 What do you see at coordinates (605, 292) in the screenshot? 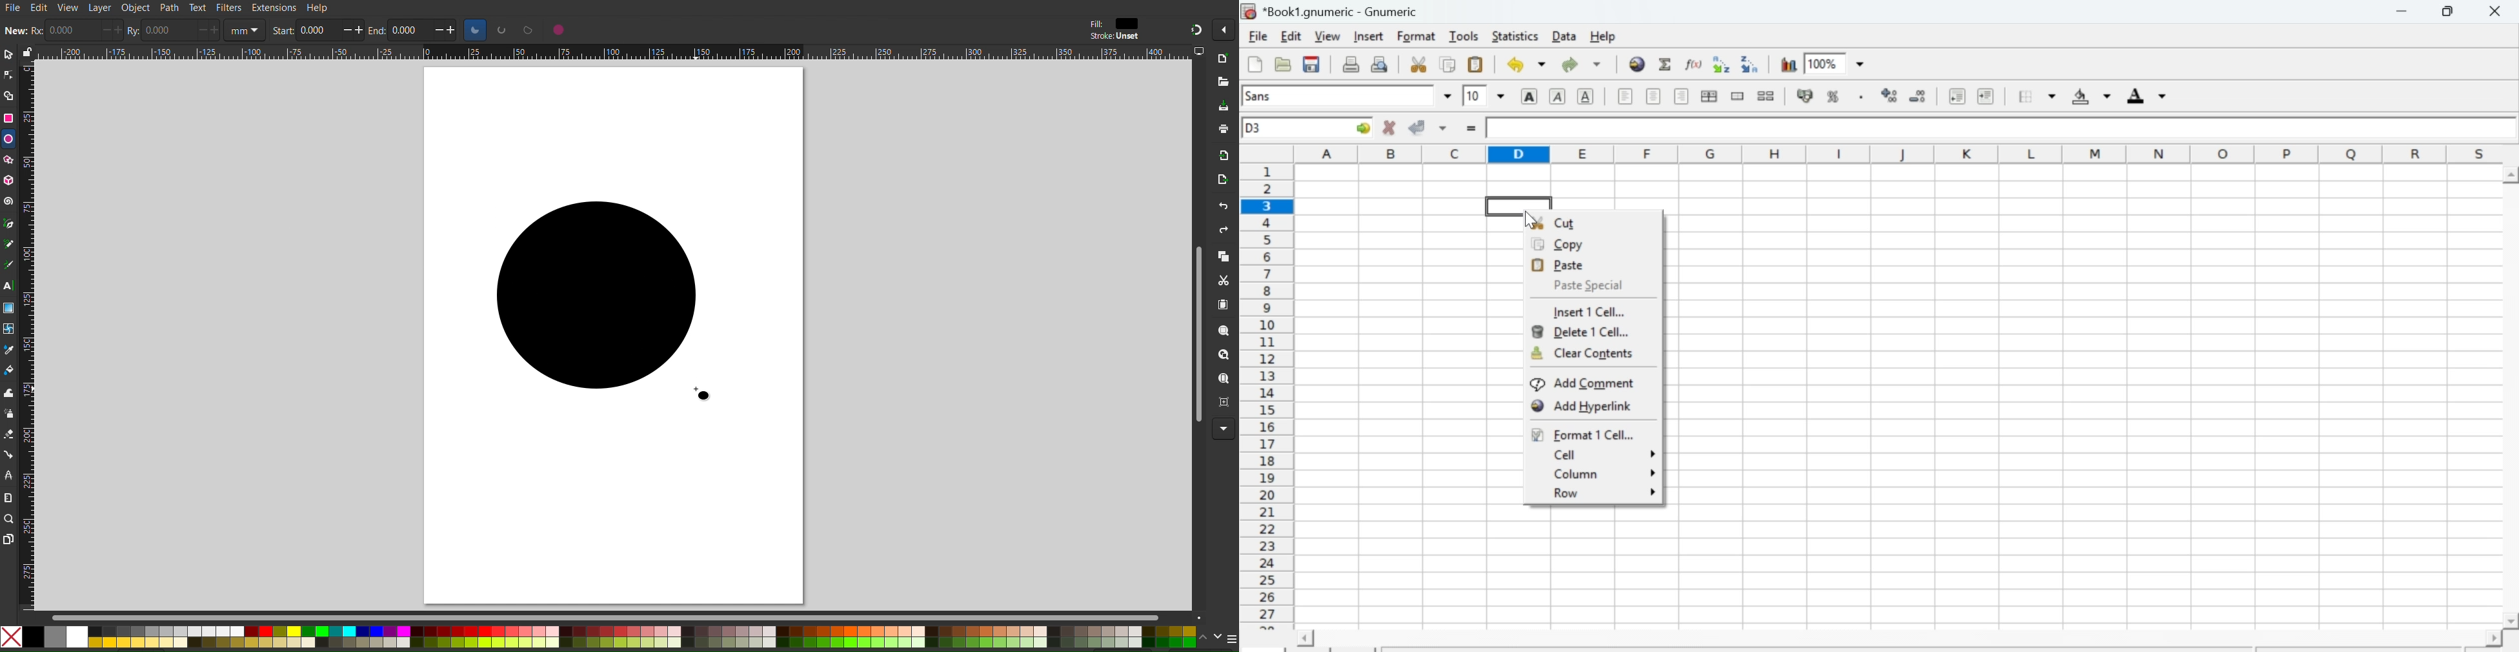
I see `Circle (Dragged)` at bounding box center [605, 292].